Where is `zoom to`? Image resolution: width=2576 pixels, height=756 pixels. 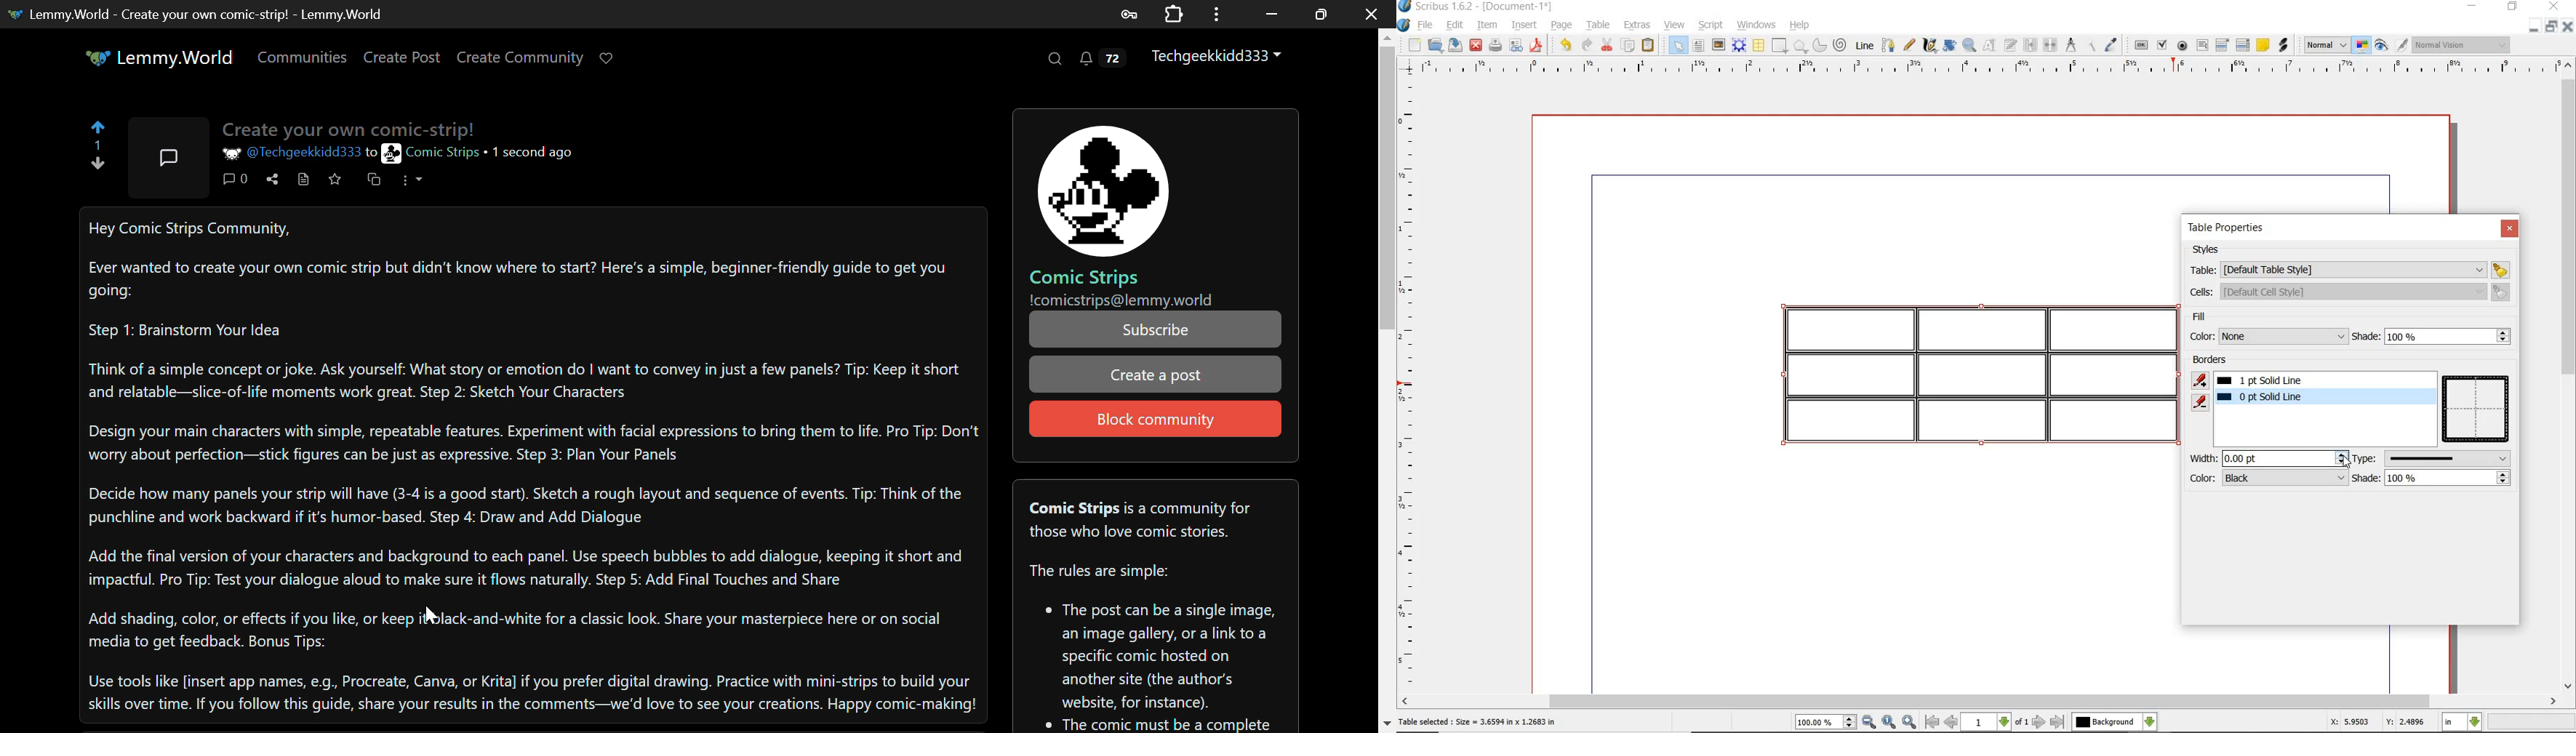
zoom to is located at coordinates (1889, 722).